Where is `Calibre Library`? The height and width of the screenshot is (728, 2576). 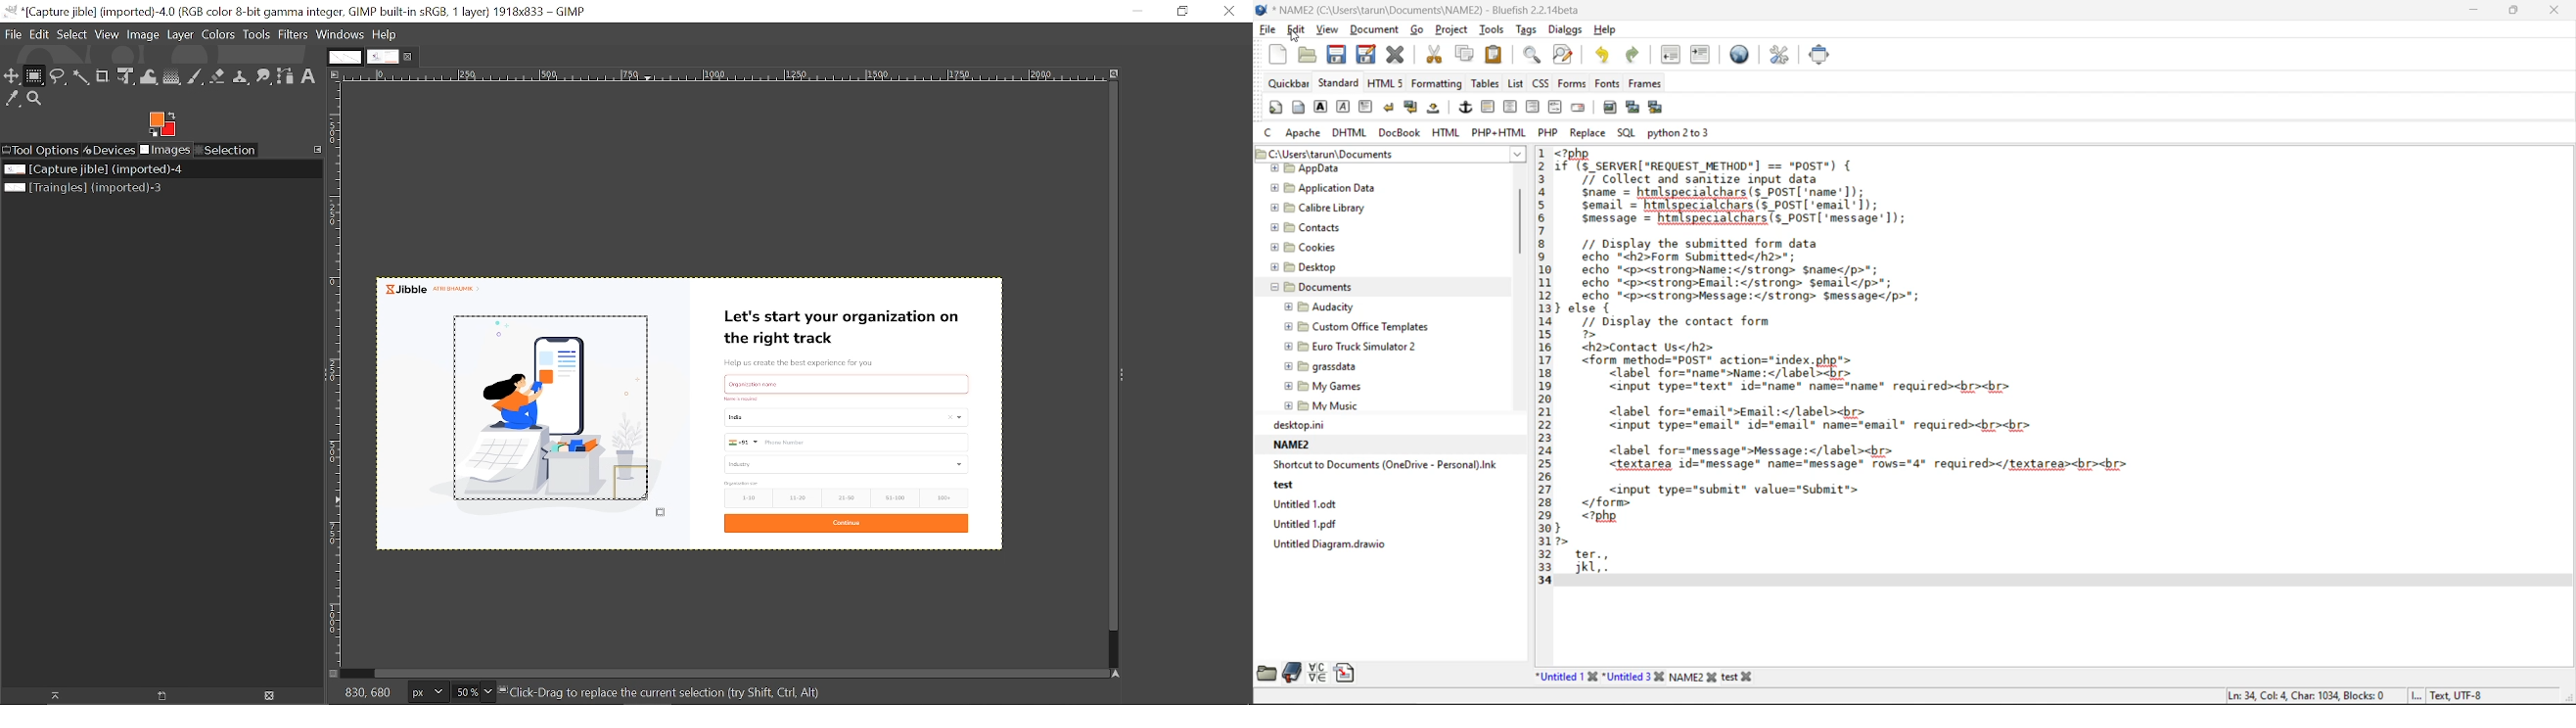 Calibre Library is located at coordinates (1318, 206).